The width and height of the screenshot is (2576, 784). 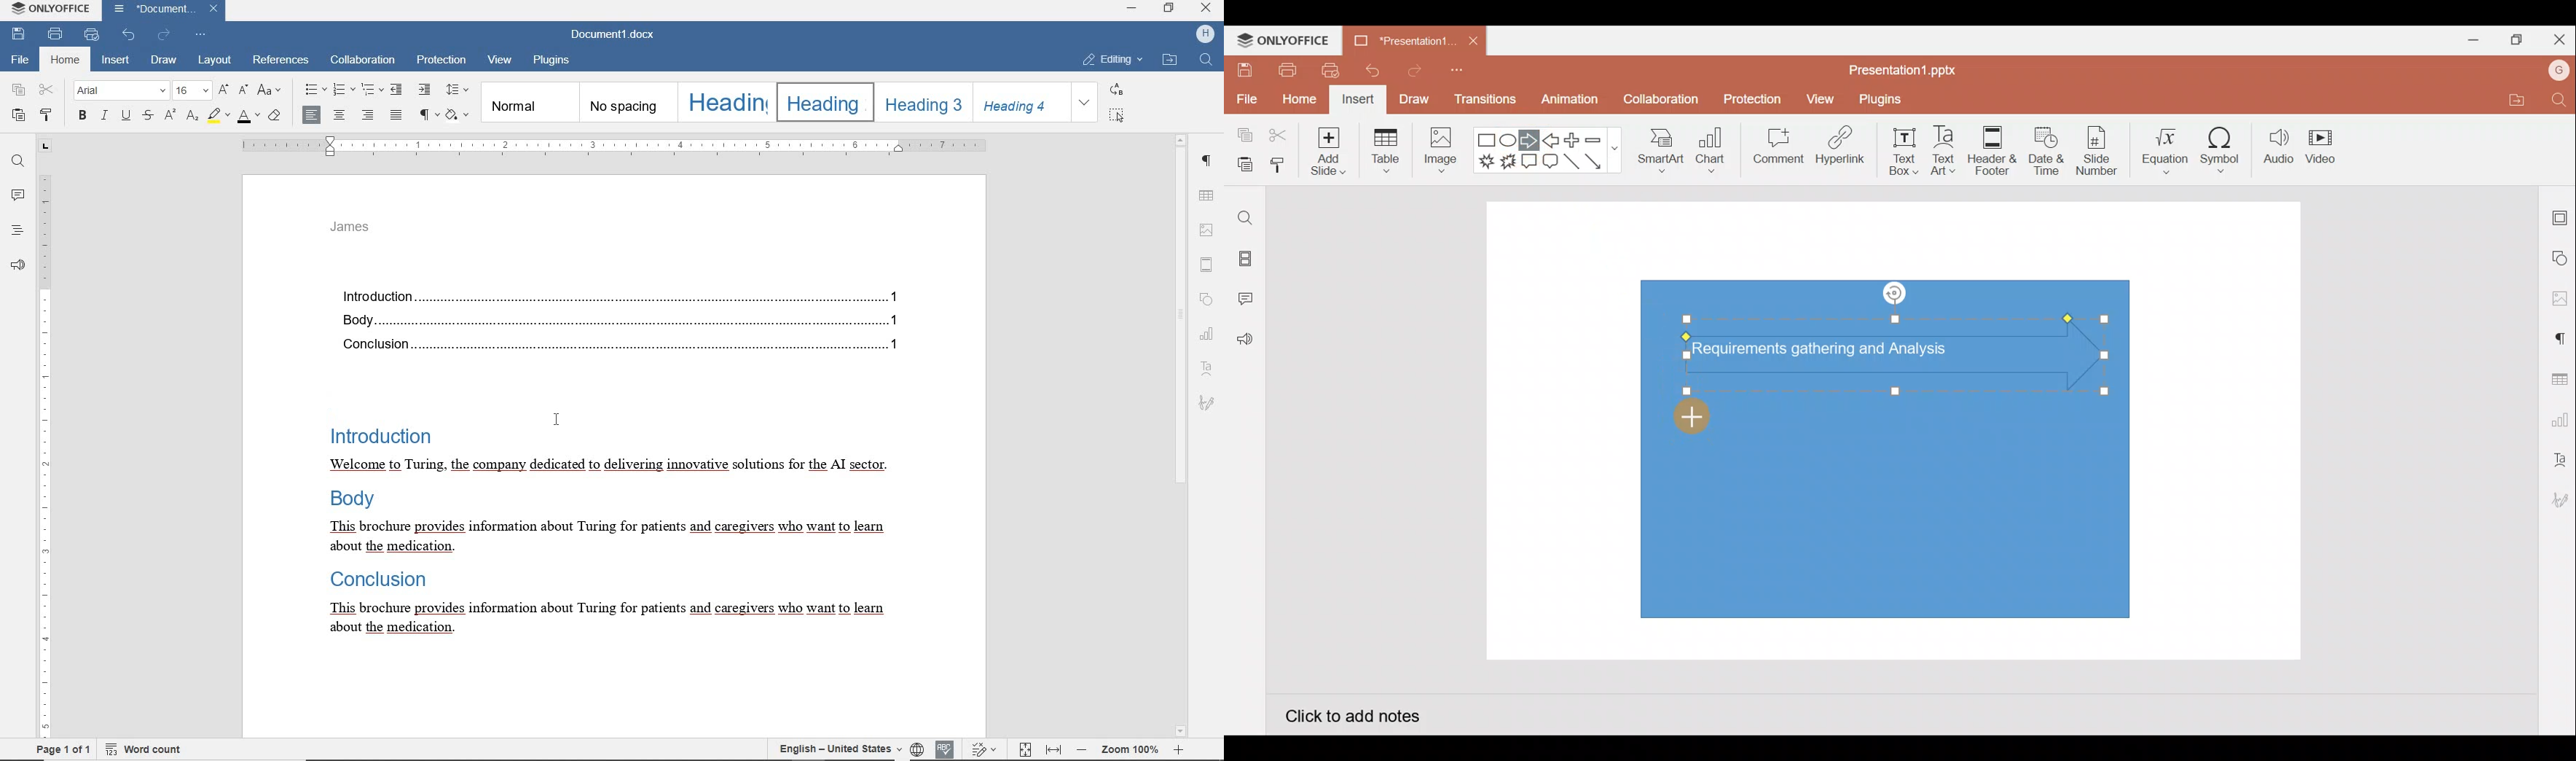 I want to click on Open file location, so click(x=2514, y=99).